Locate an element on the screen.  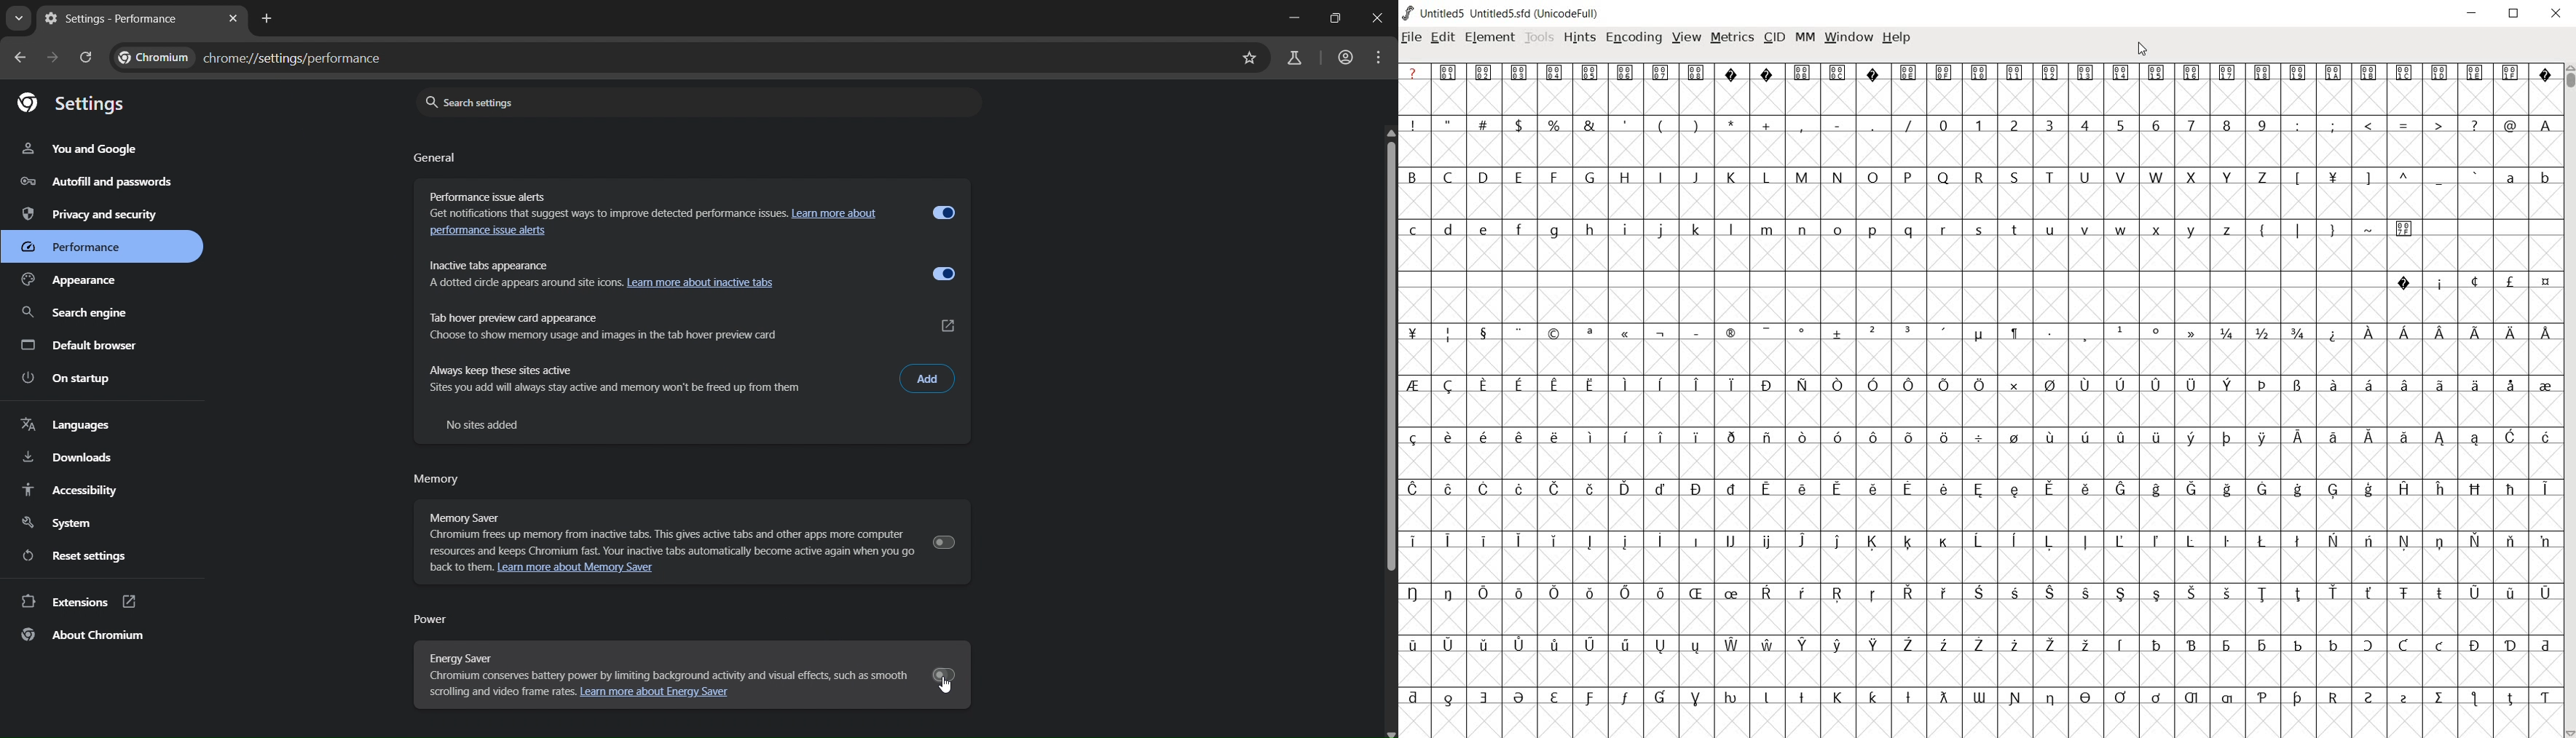
Symbol is located at coordinates (2227, 593).